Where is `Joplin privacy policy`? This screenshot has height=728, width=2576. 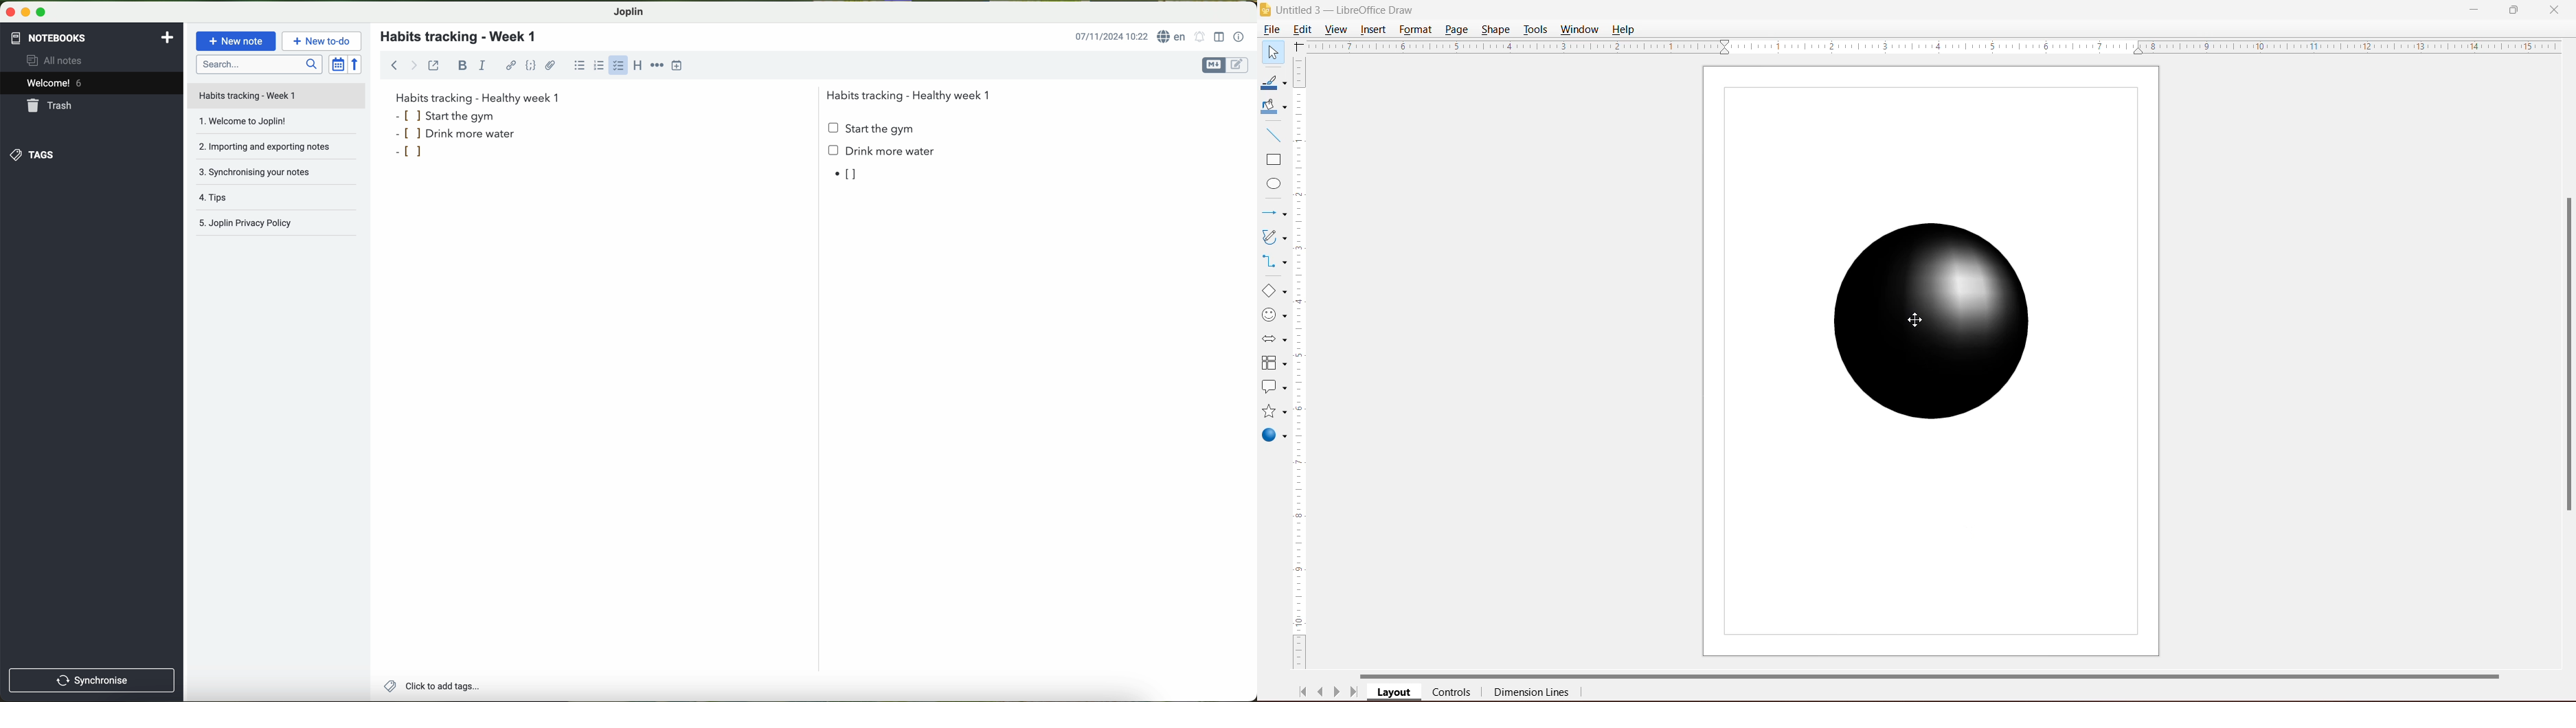
Joplin privacy policy is located at coordinates (277, 225).